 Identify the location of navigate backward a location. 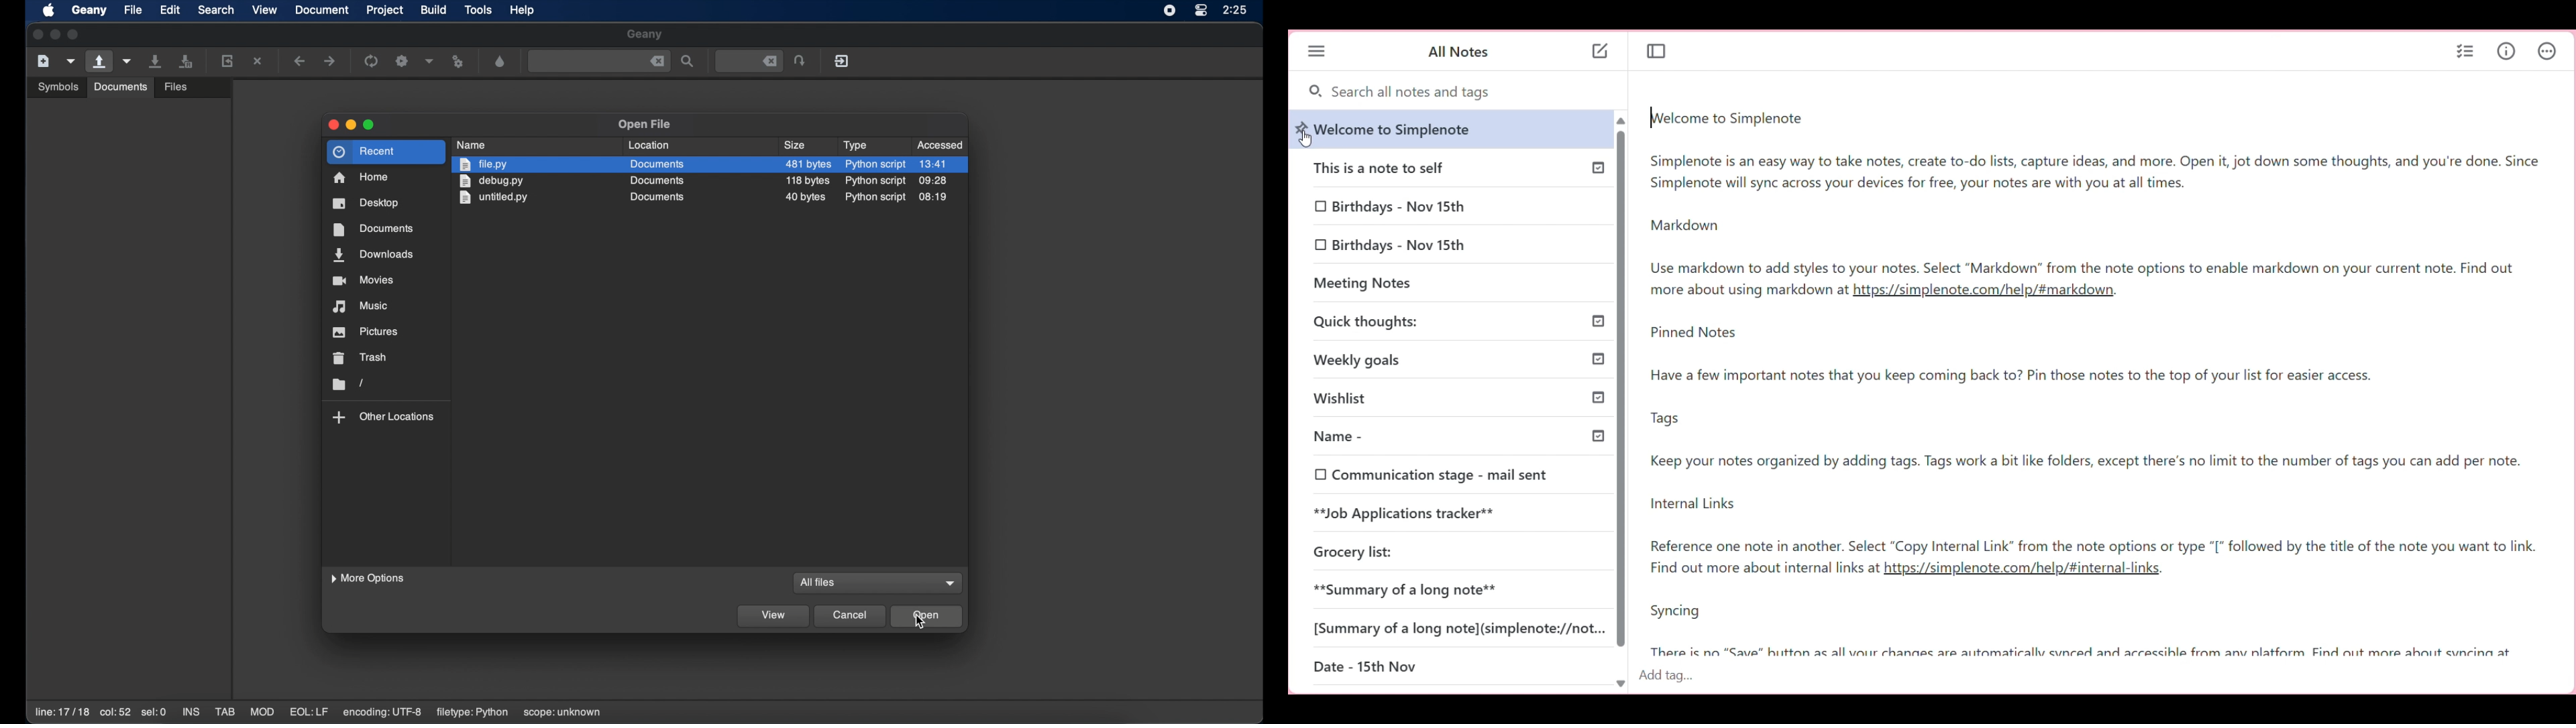
(301, 61).